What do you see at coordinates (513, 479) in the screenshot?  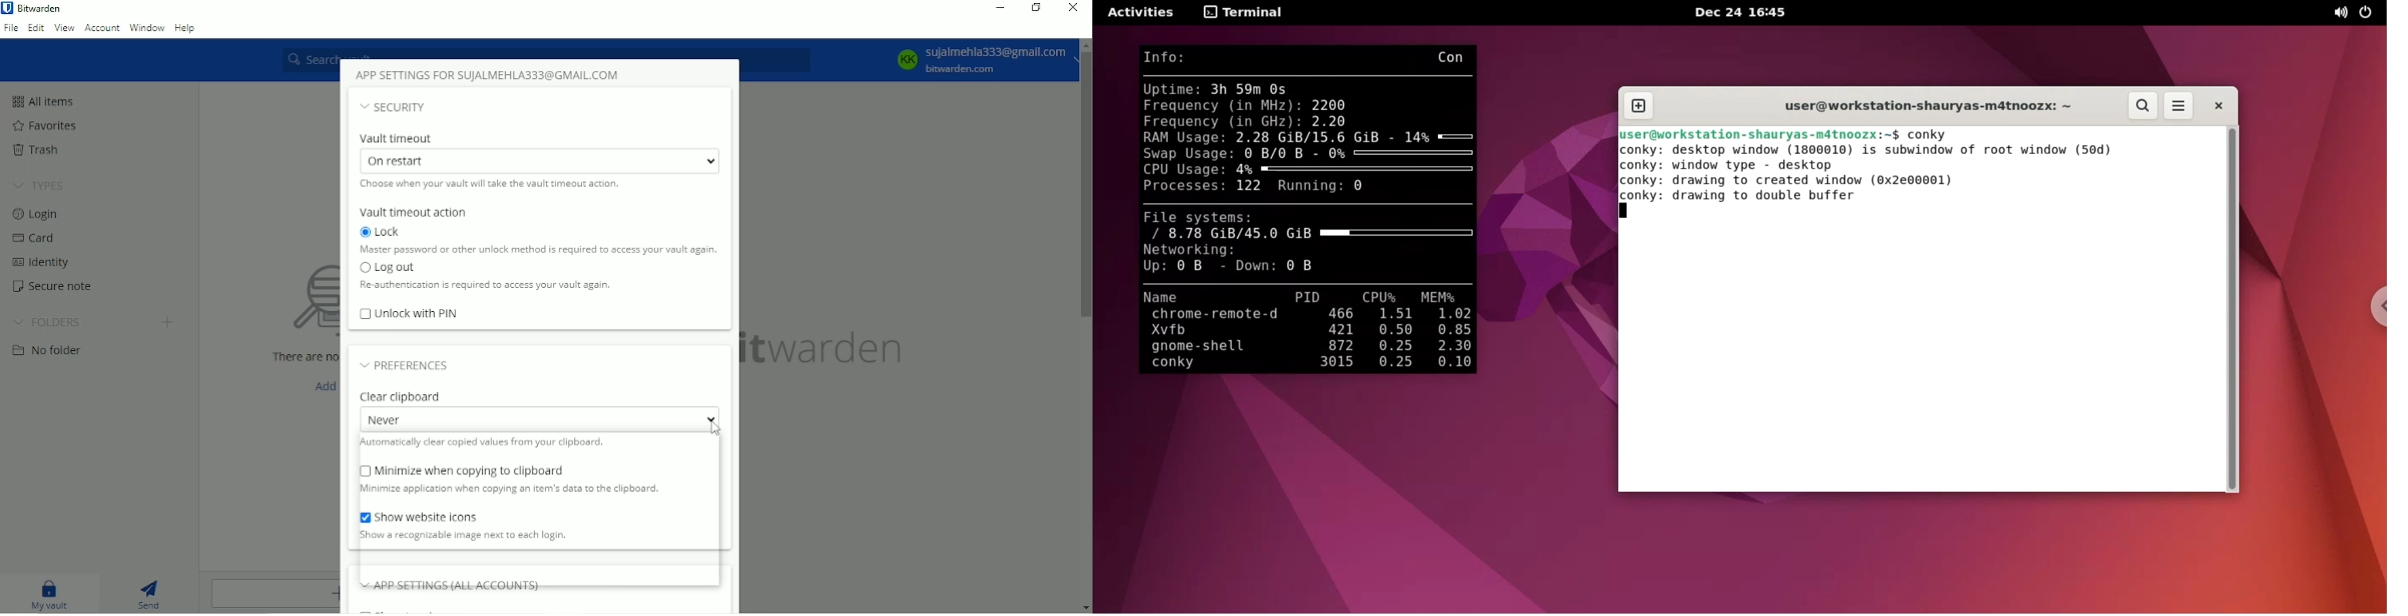 I see `Minimize when copying to clipboard` at bounding box center [513, 479].